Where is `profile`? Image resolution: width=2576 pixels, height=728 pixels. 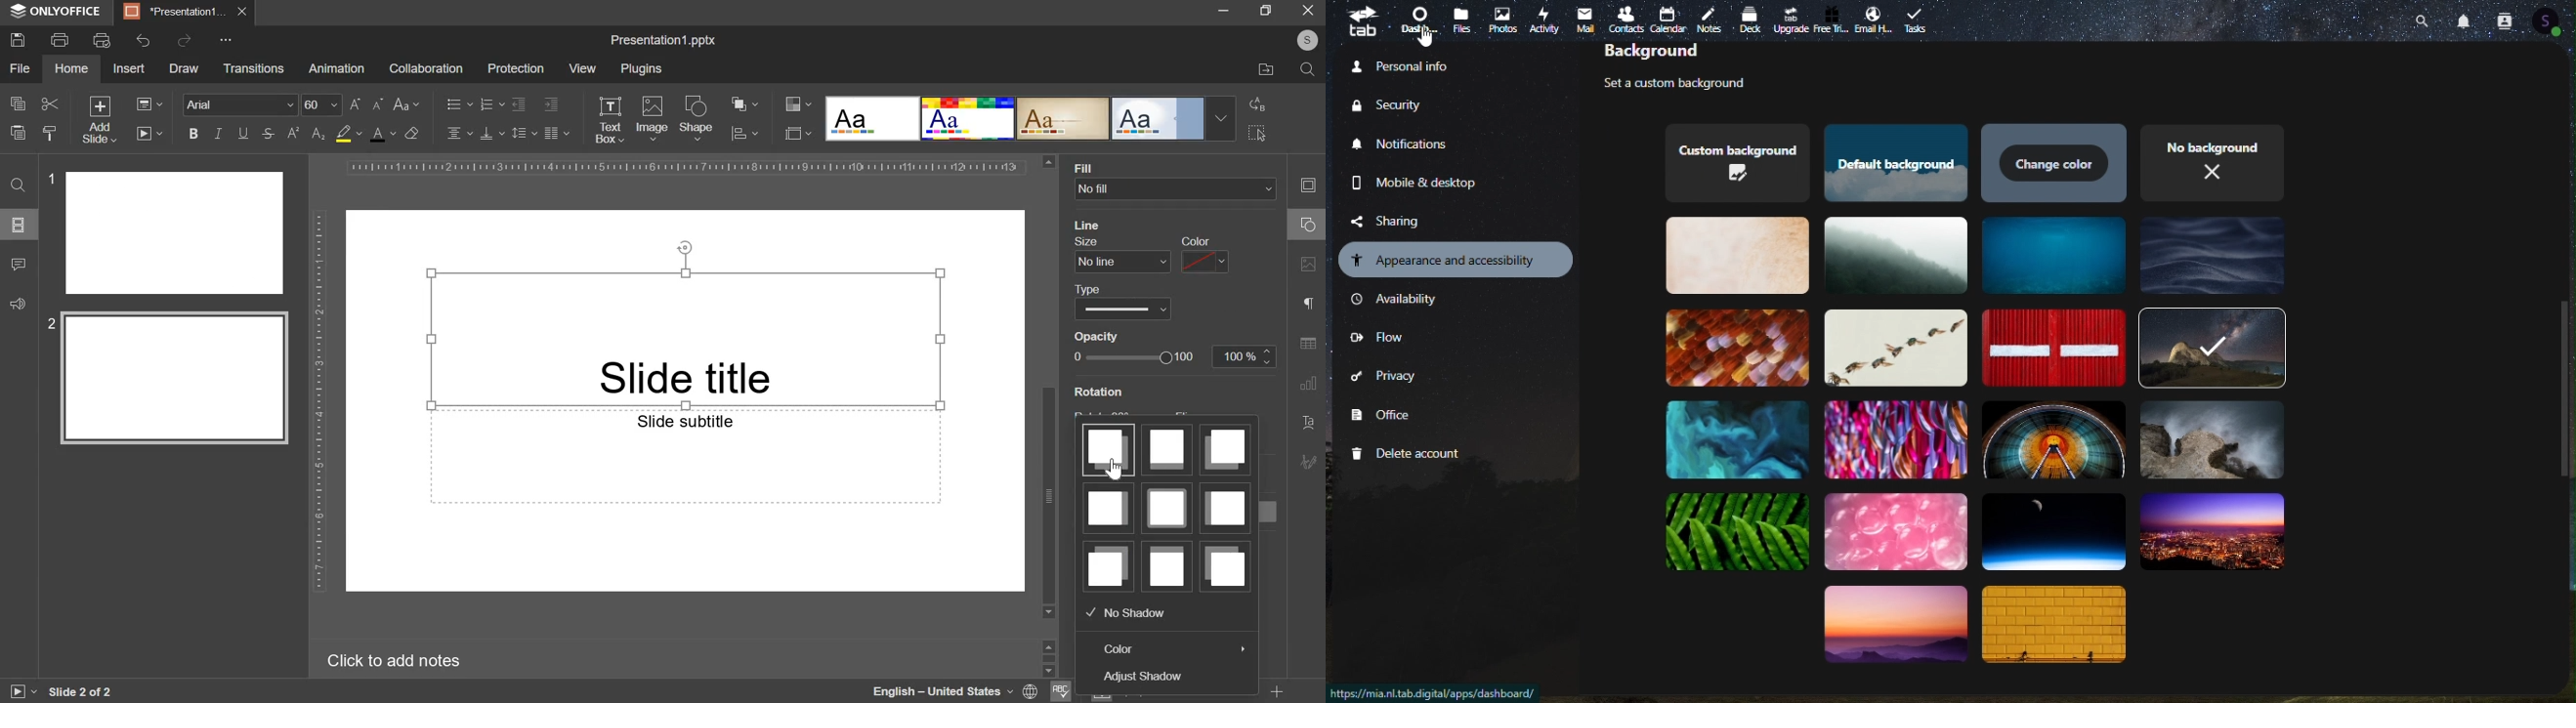
profile is located at coordinates (1304, 41).